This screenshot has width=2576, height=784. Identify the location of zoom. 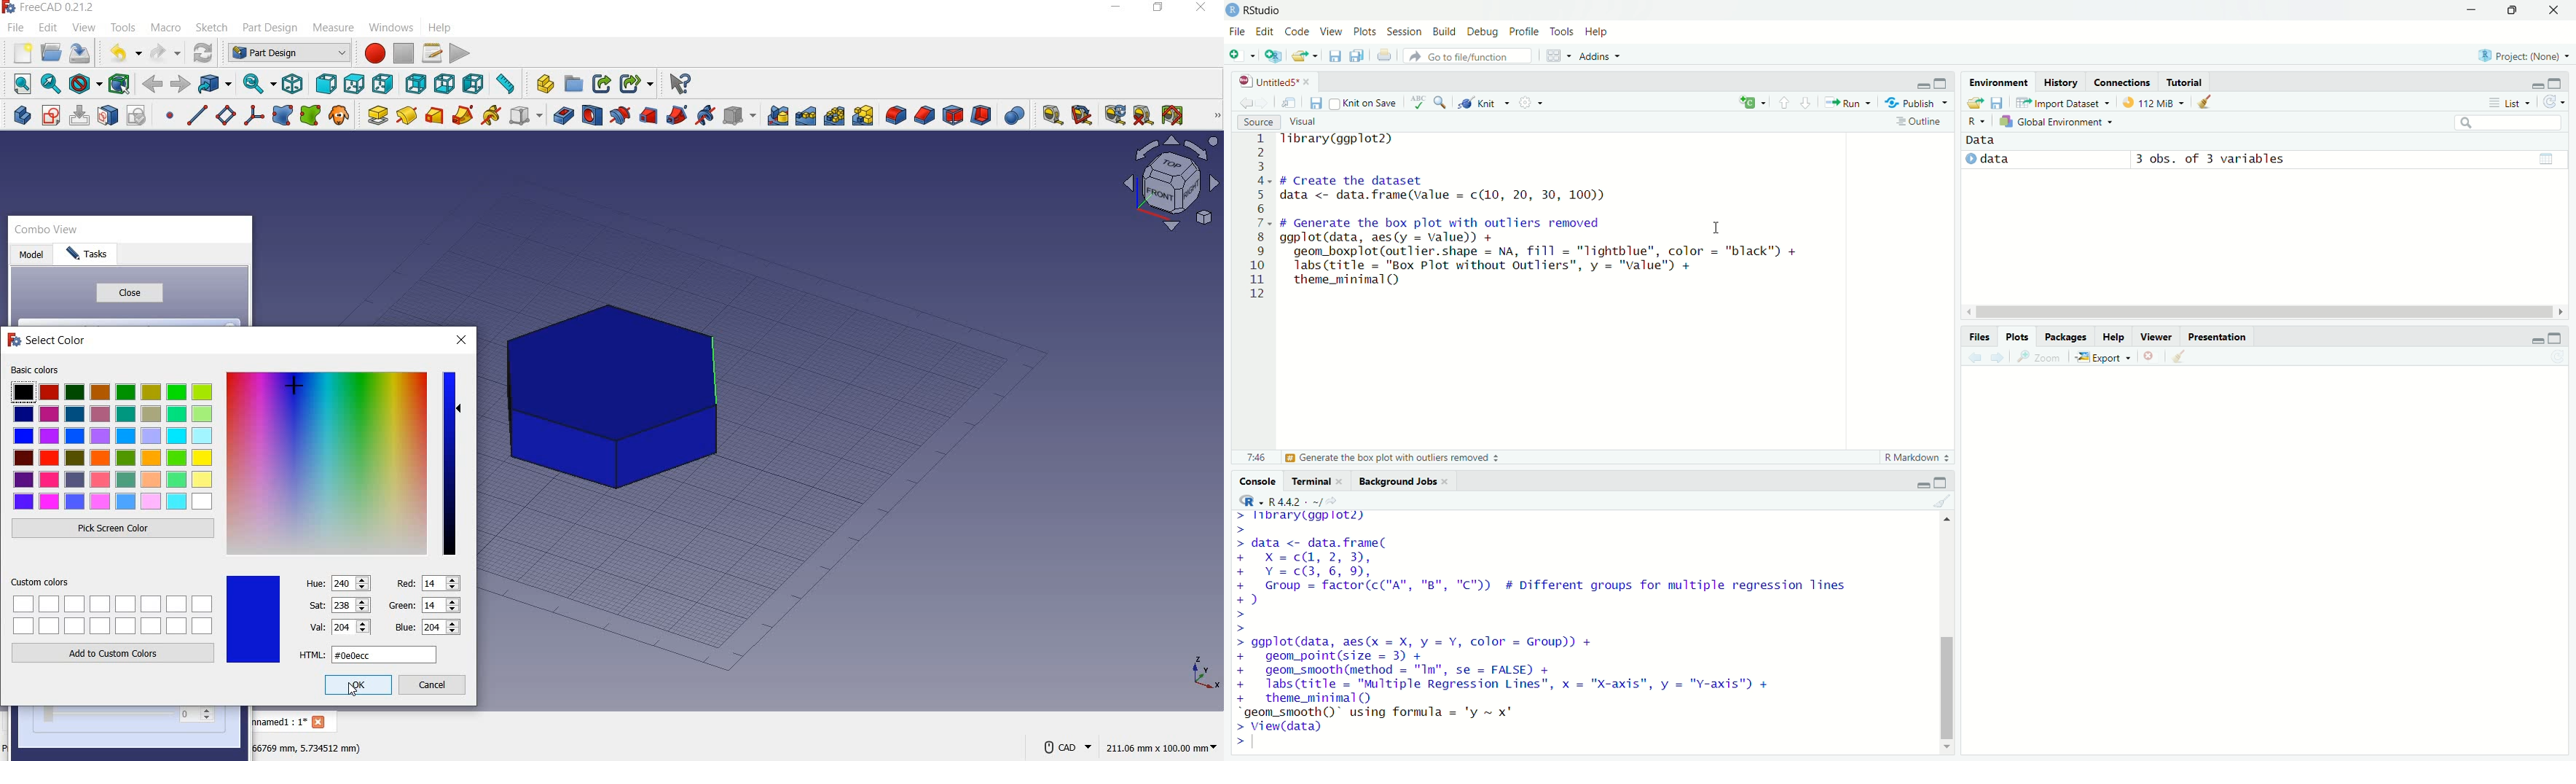
(1441, 101).